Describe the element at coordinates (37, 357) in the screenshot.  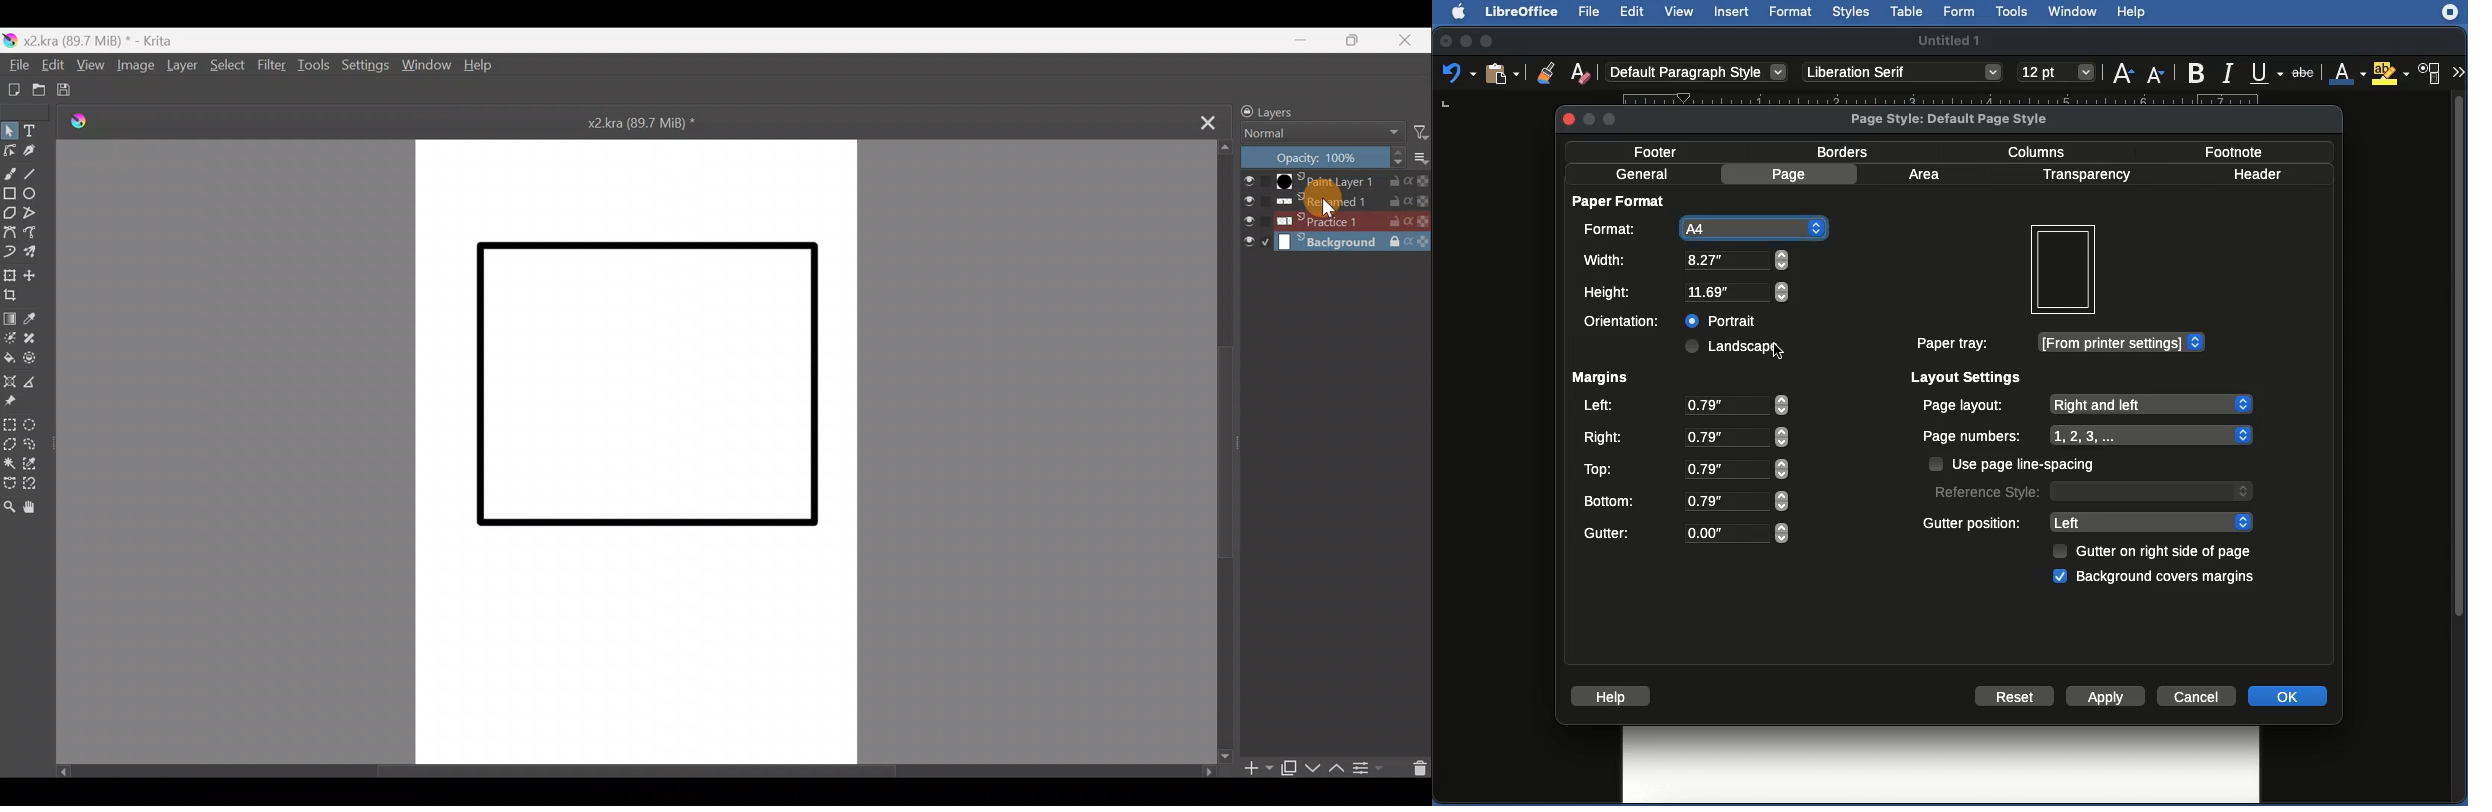
I see `Enclose & fill tool` at that location.